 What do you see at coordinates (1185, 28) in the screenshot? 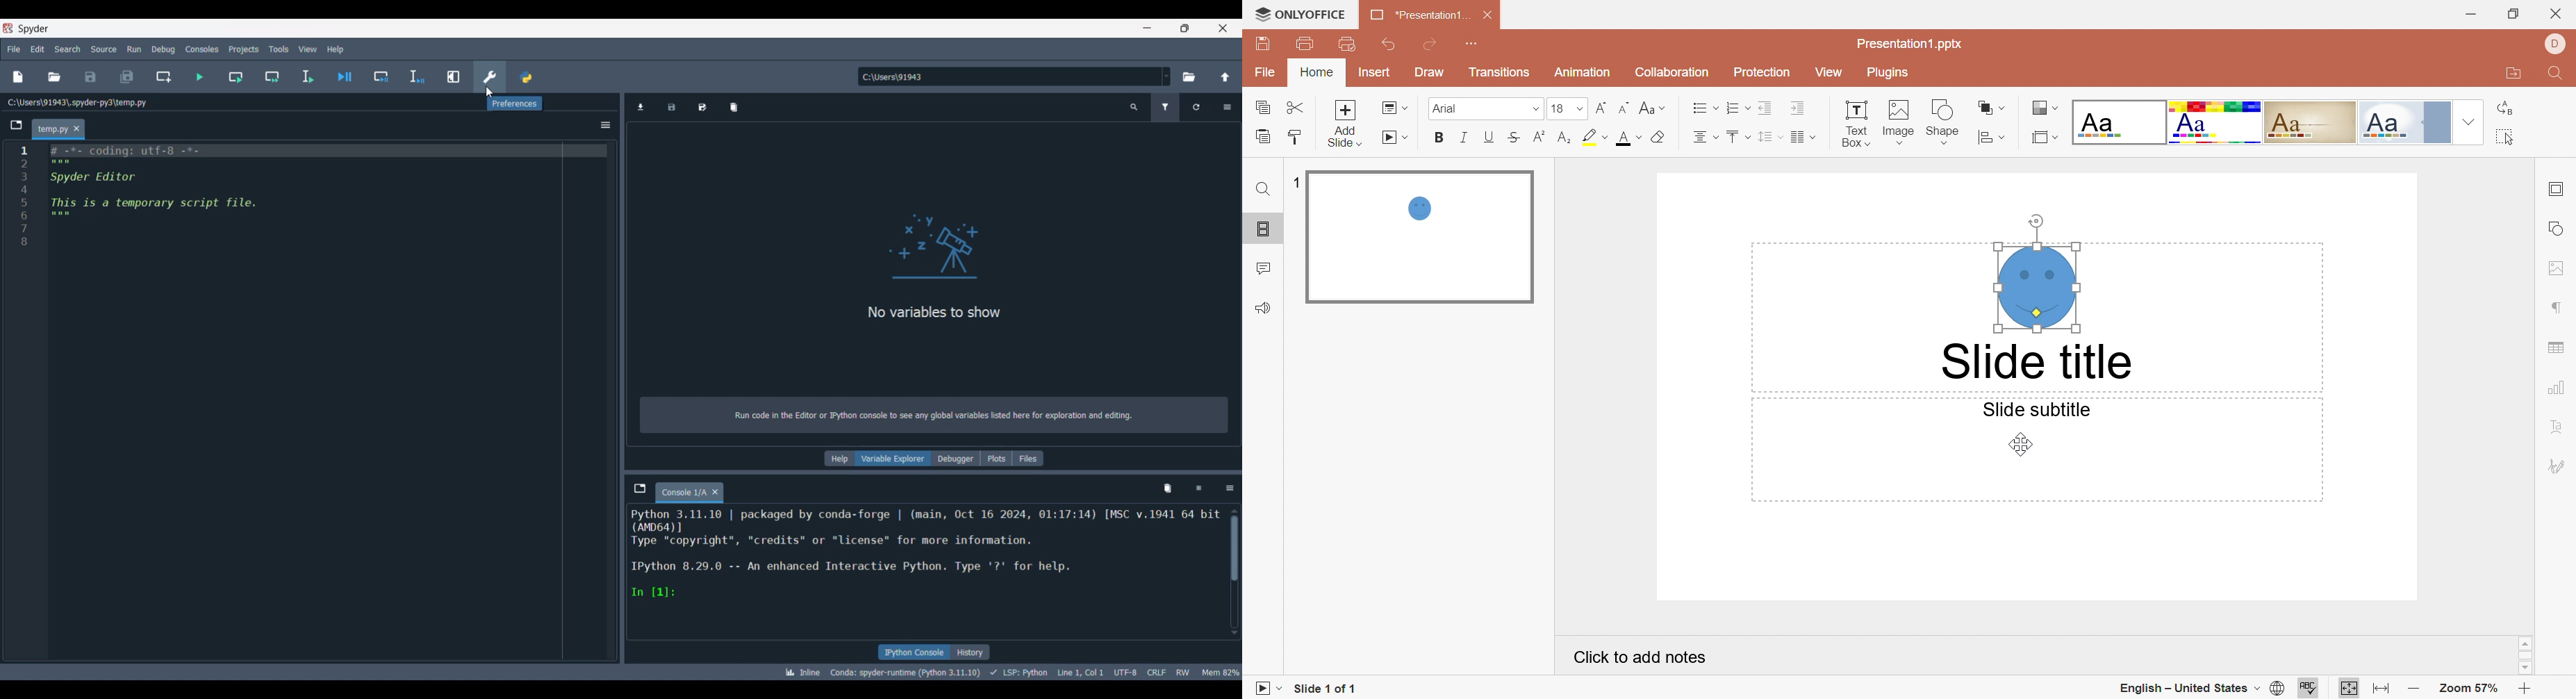
I see `Show interface in a smaller tab` at bounding box center [1185, 28].